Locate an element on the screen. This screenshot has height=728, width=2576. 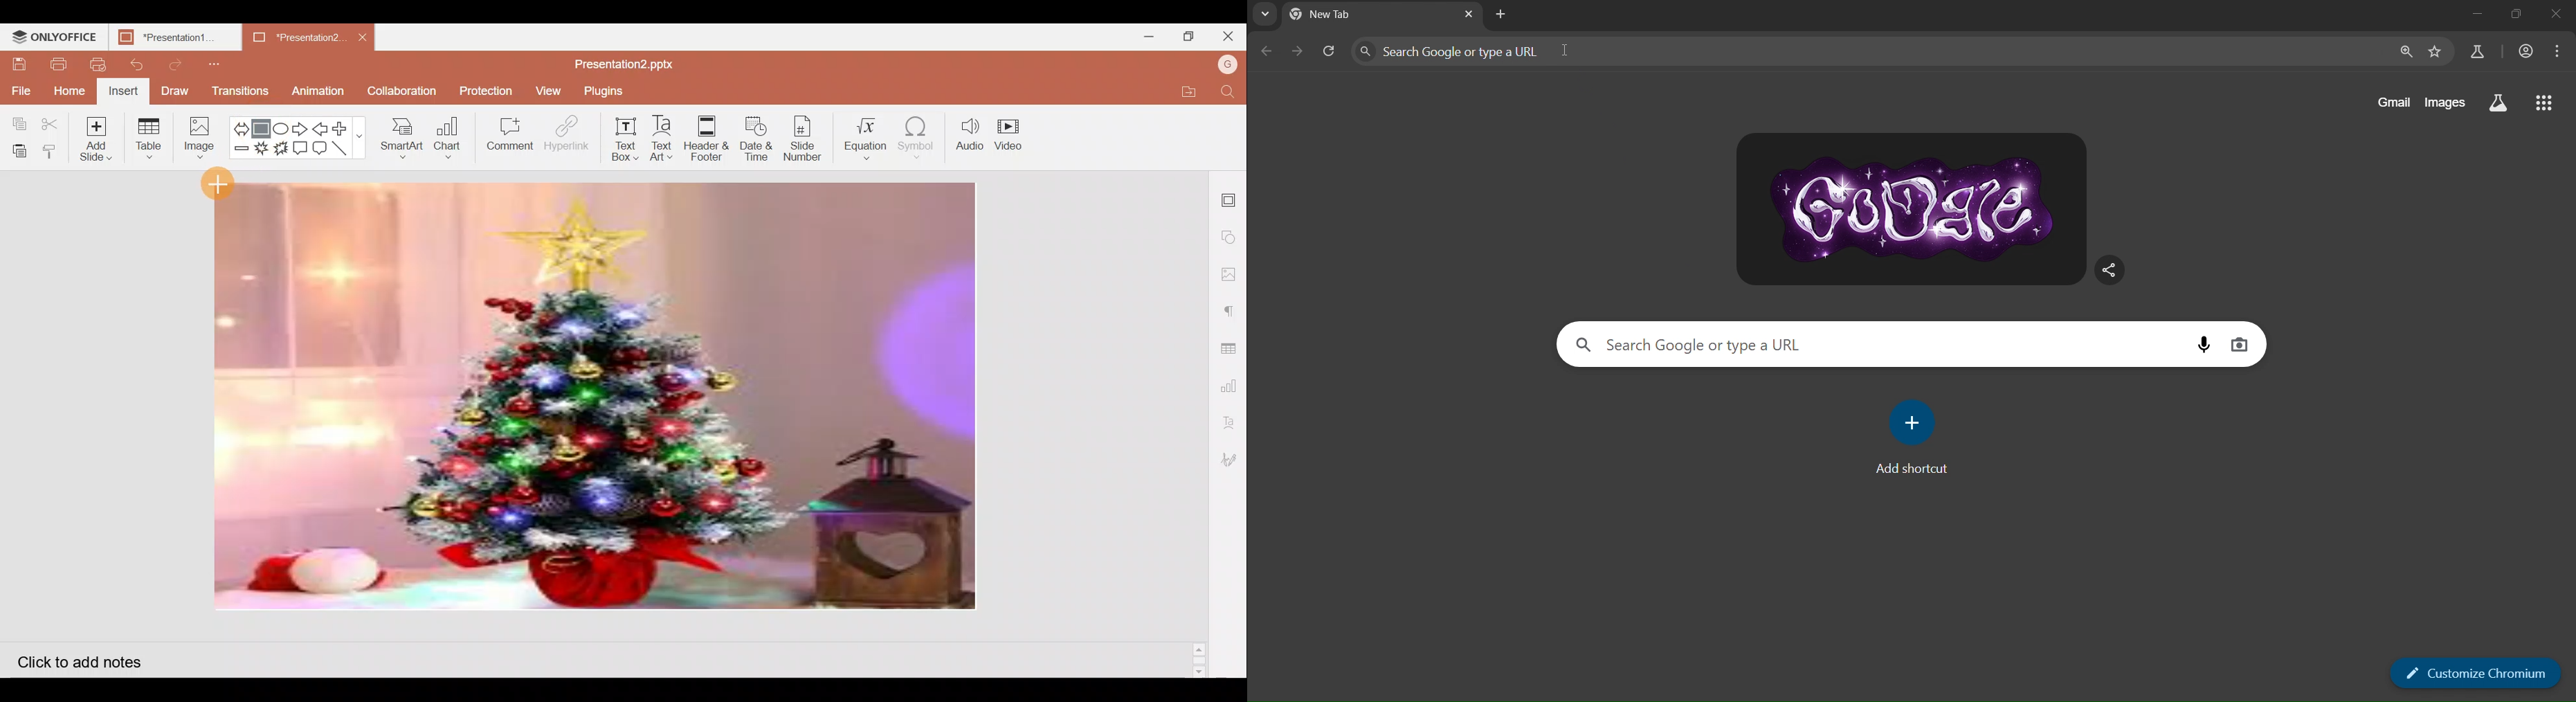
Print file is located at coordinates (58, 63).